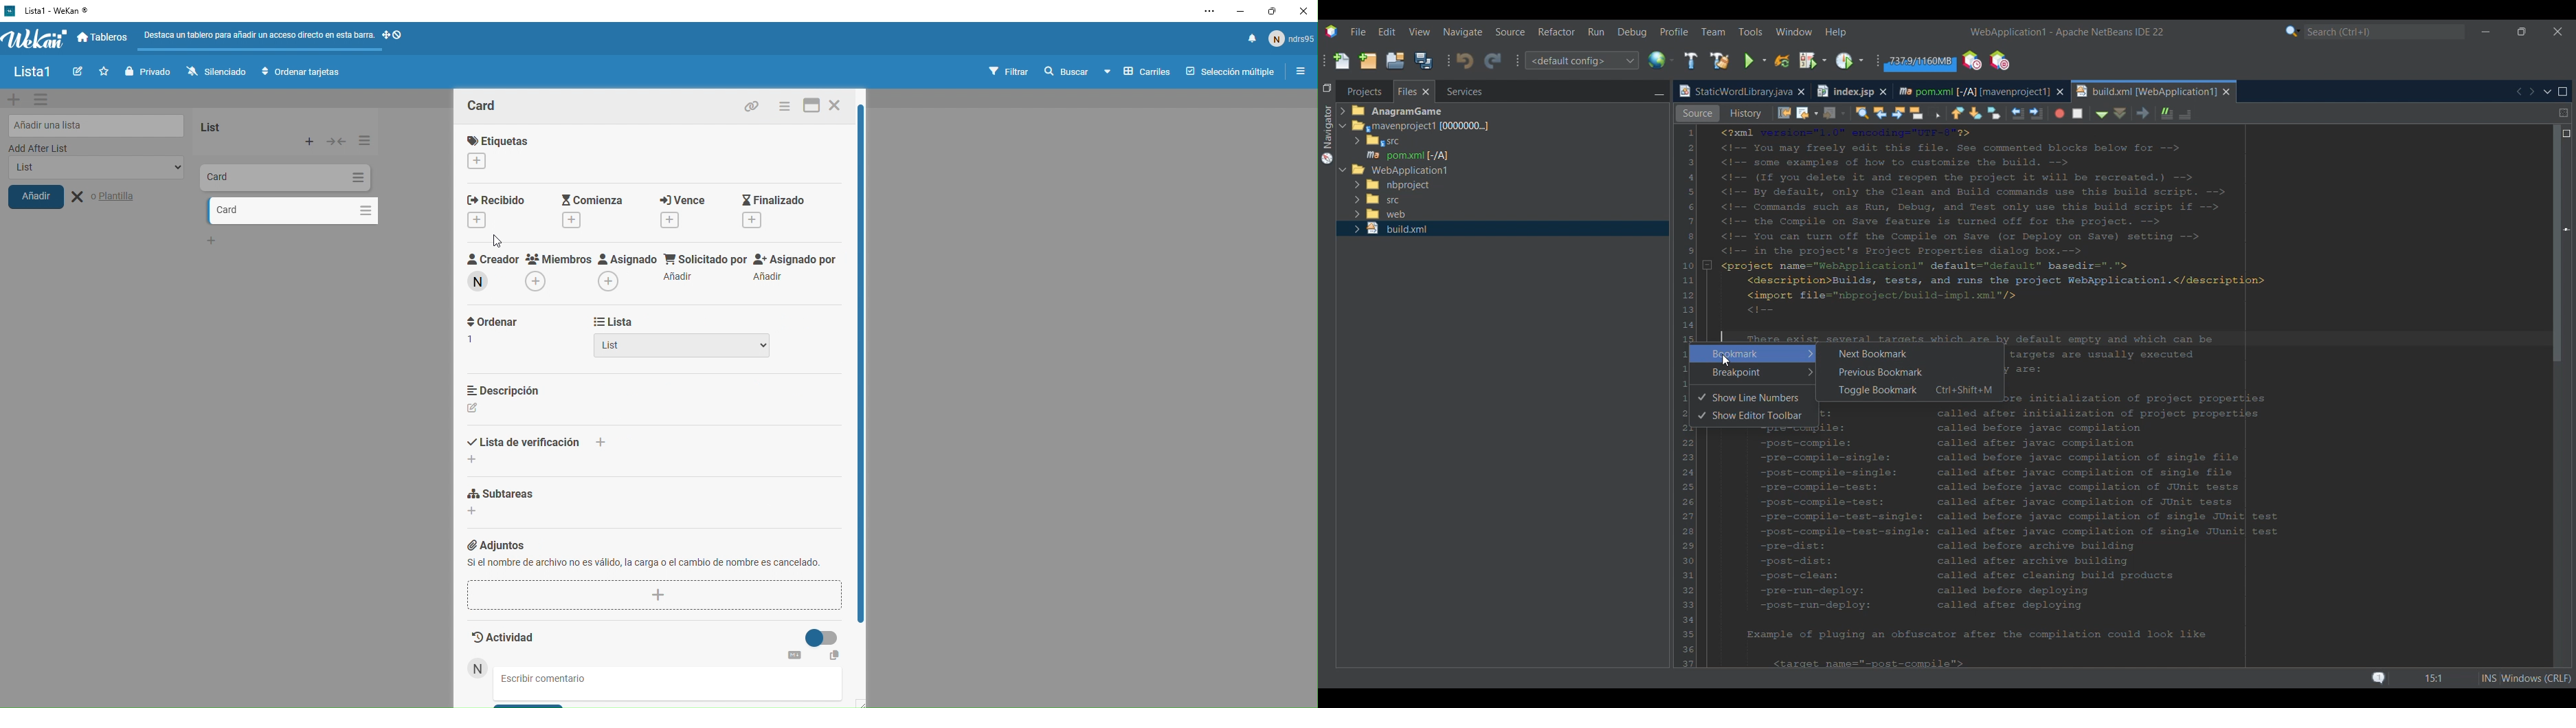  What do you see at coordinates (2564, 113) in the screenshot?
I see `Split window horizontally or vertically` at bounding box center [2564, 113].